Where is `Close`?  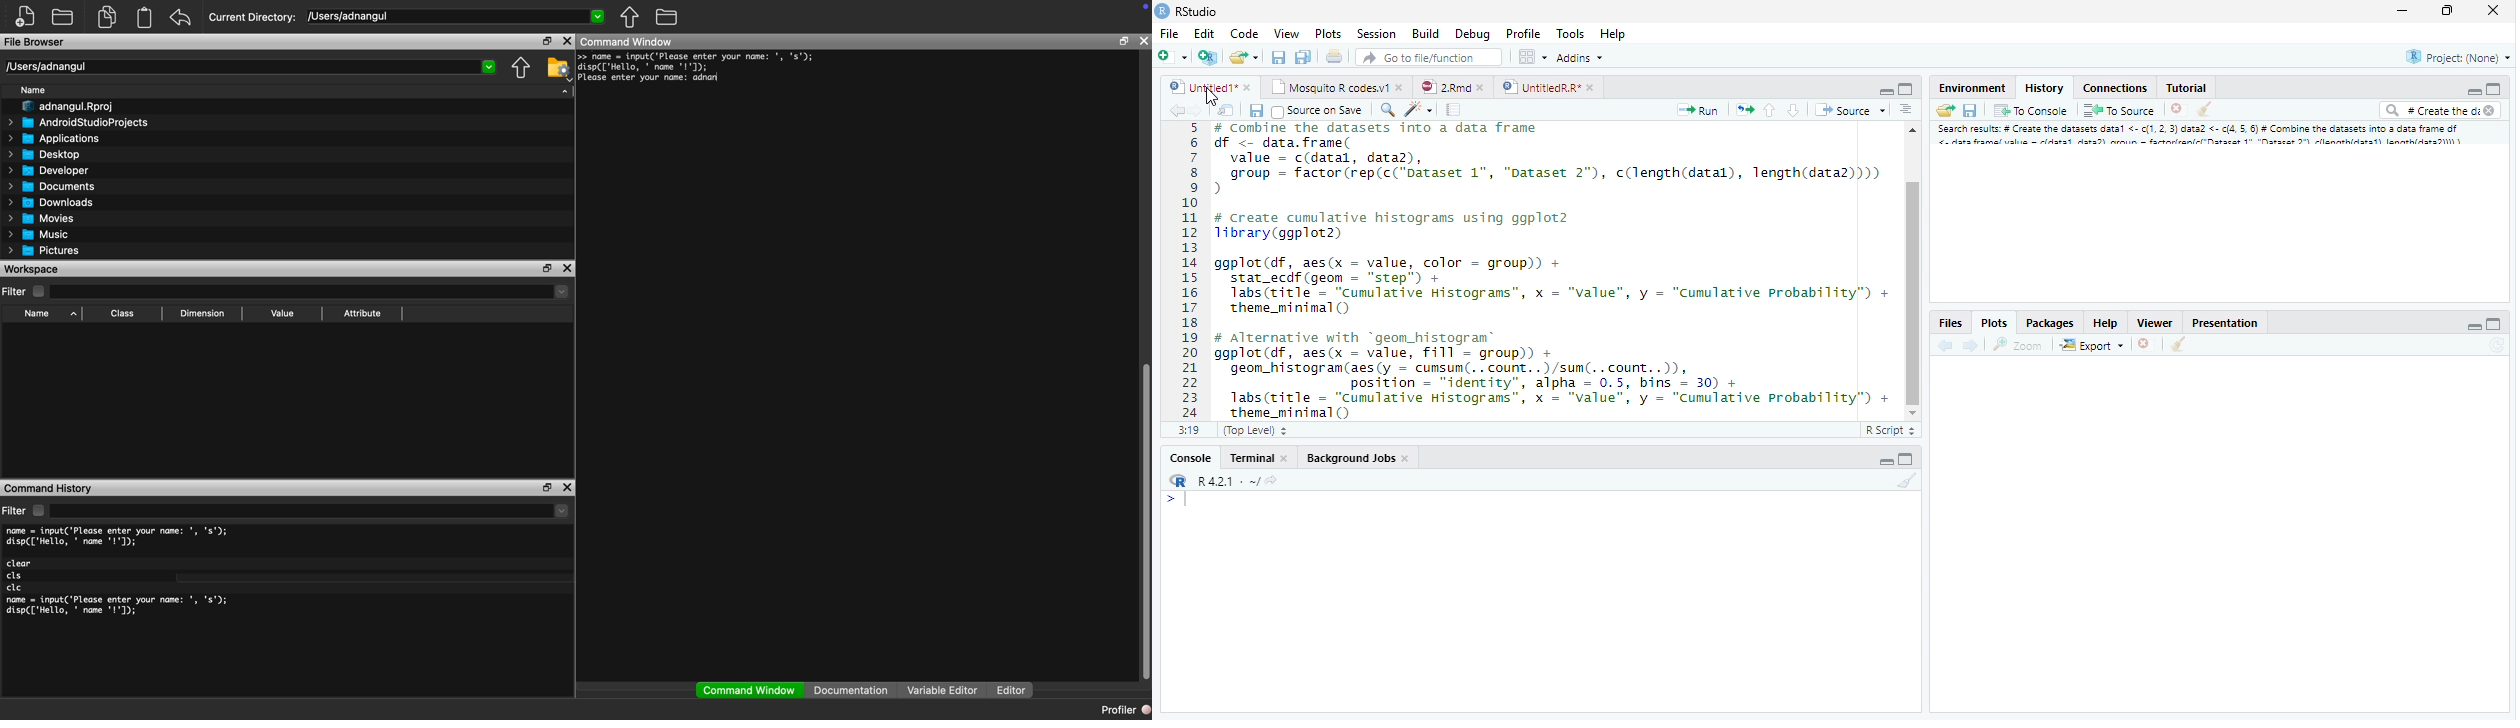 Close is located at coordinates (2491, 10).